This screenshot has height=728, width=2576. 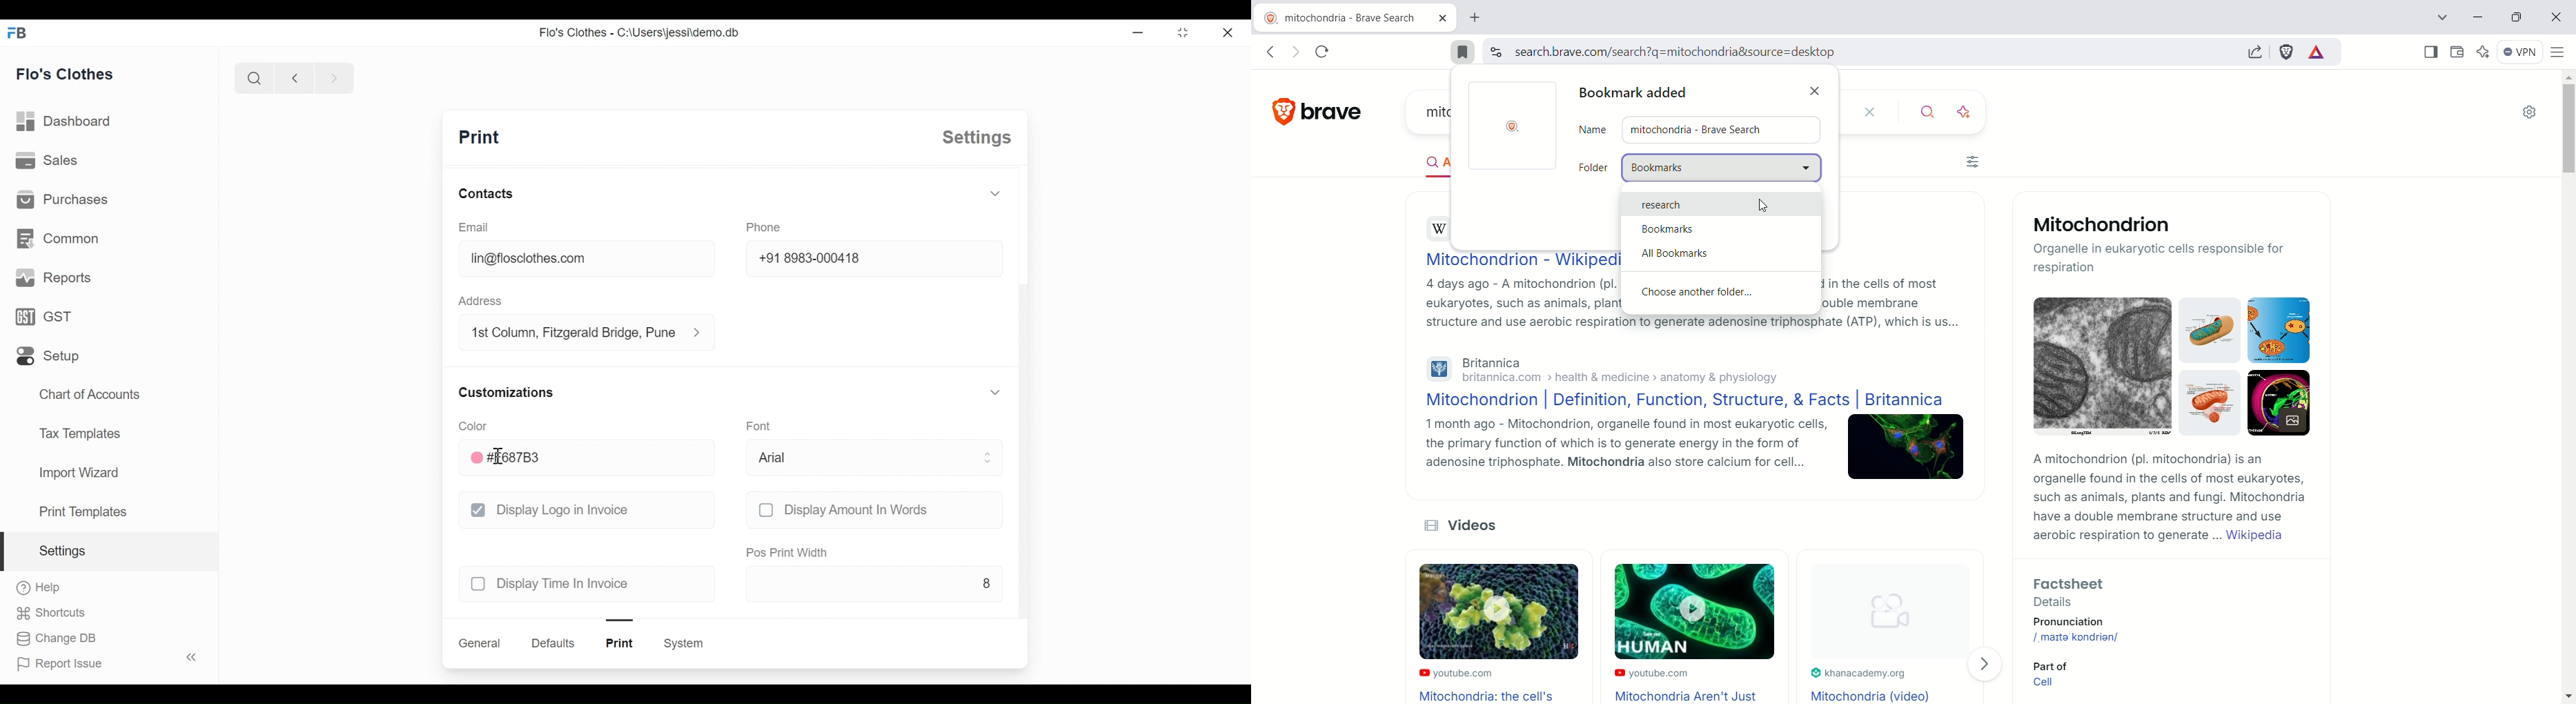 What do you see at coordinates (1277, 112) in the screenshot?
I see `logo` at bounding box center [1277, 112].